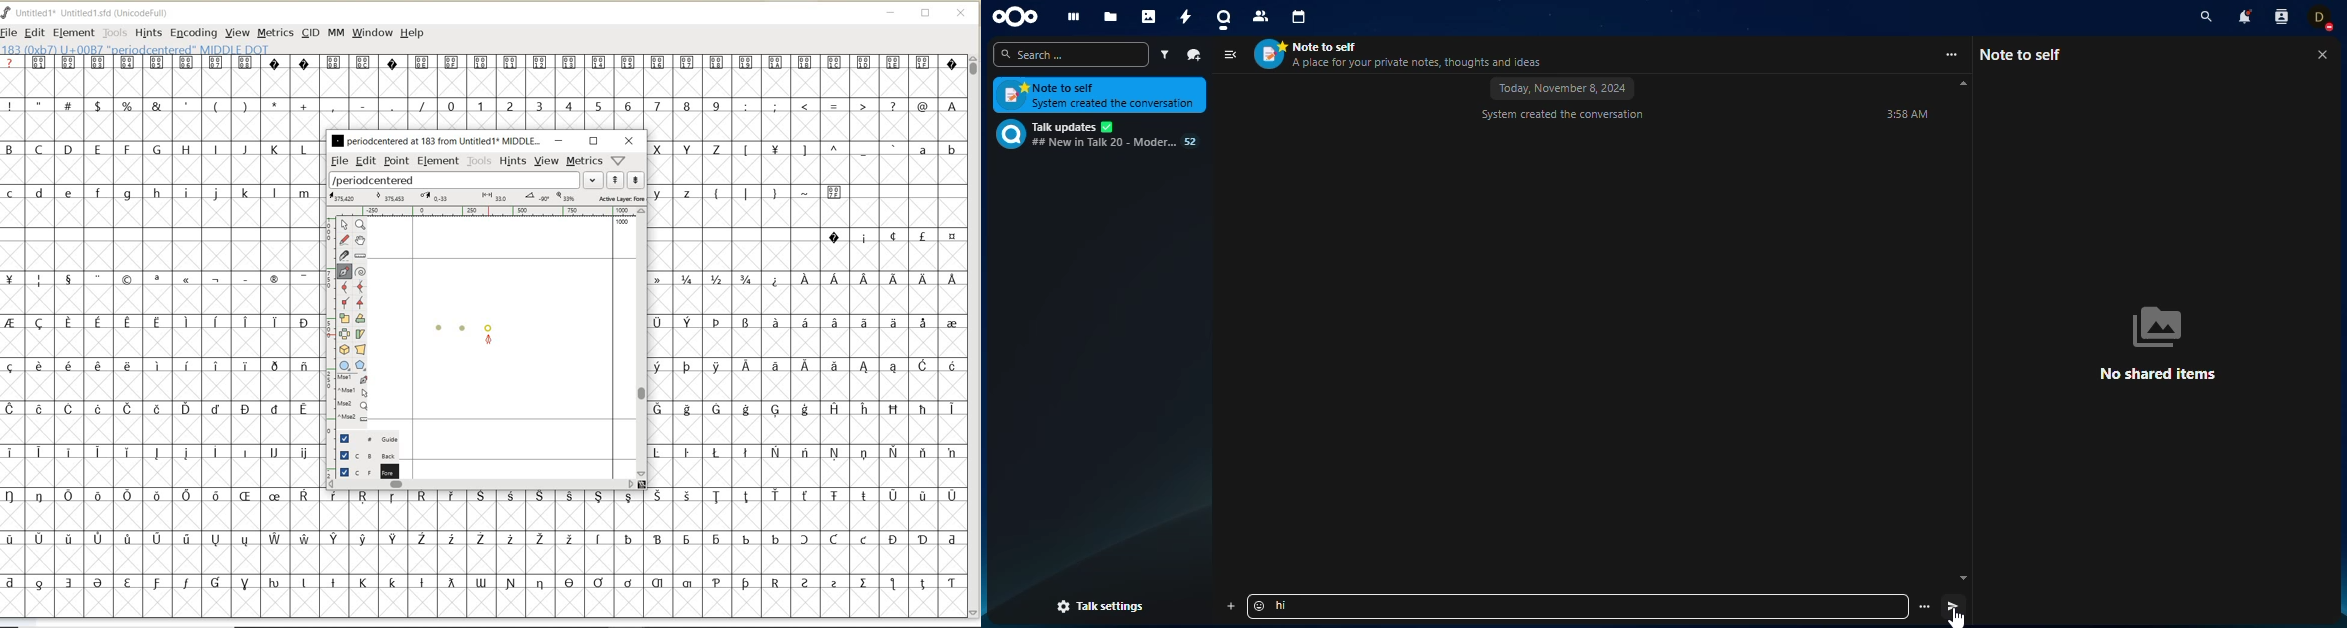 The height and width of the screenshot is (644, 2352). Describe the element at coordinates (514, 161) in the screenshot. I see `hints` at that location.